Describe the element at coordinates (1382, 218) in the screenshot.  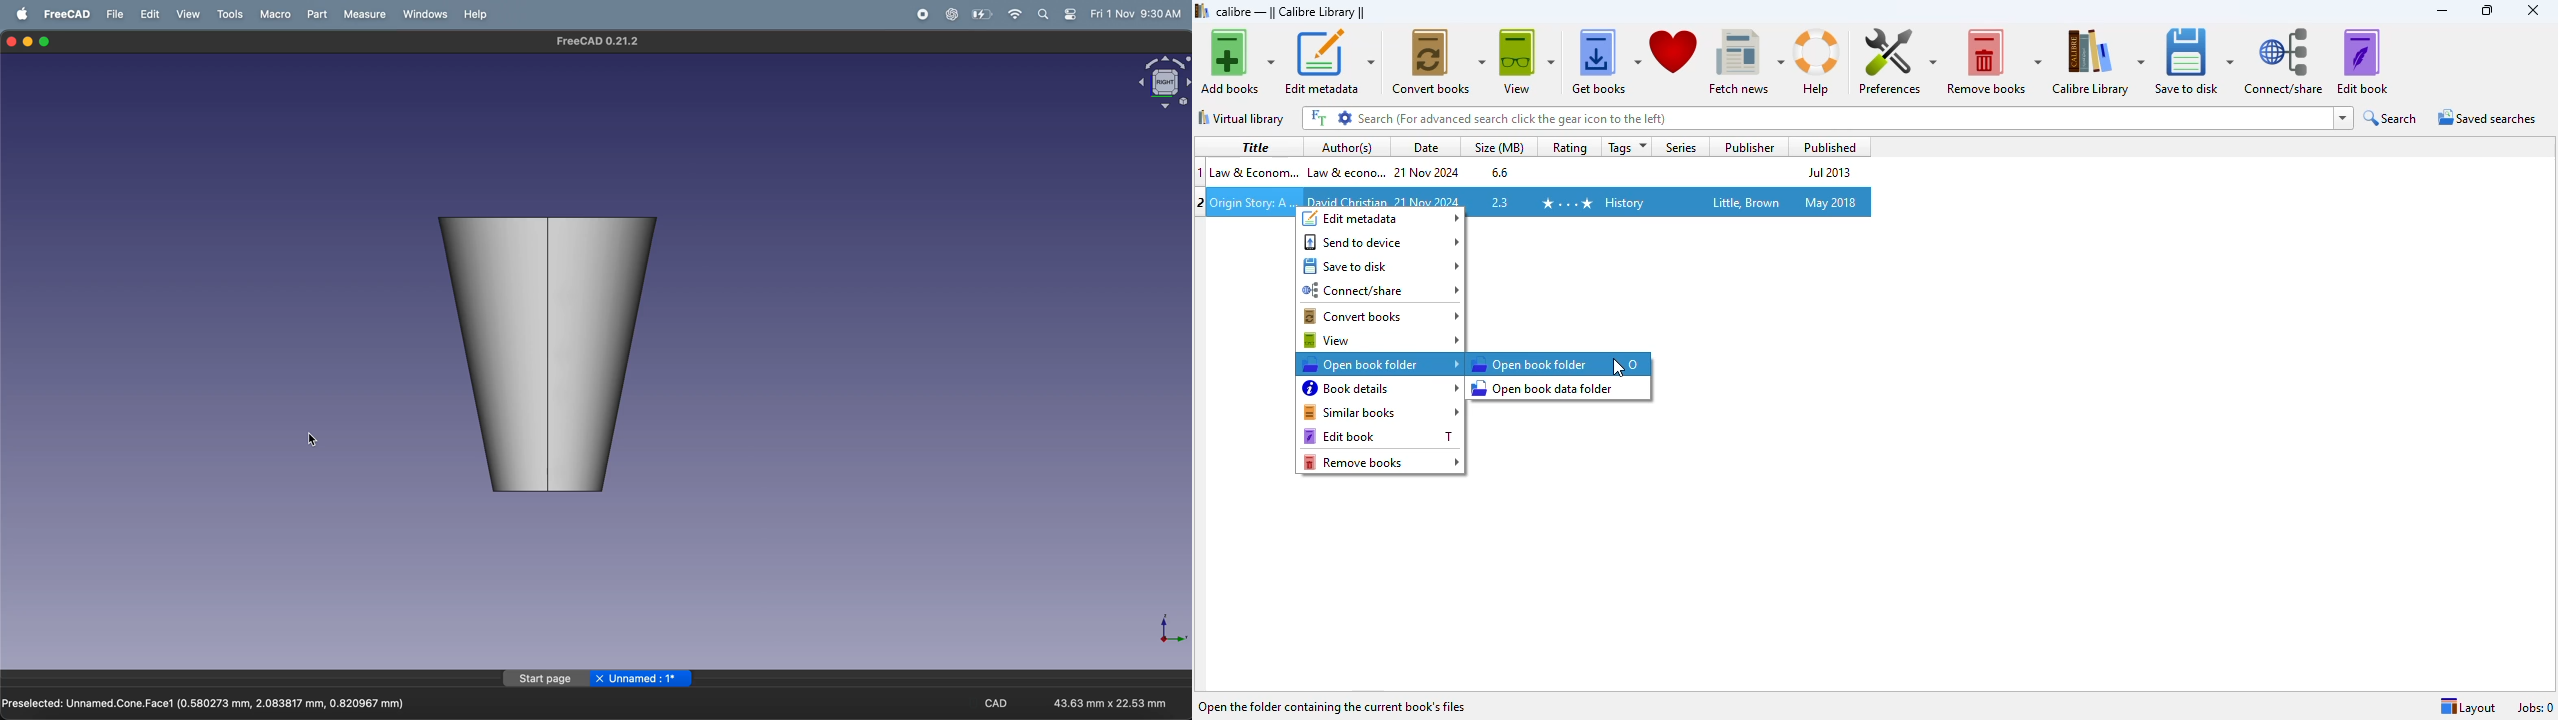
I see `edit metadata` at that location.